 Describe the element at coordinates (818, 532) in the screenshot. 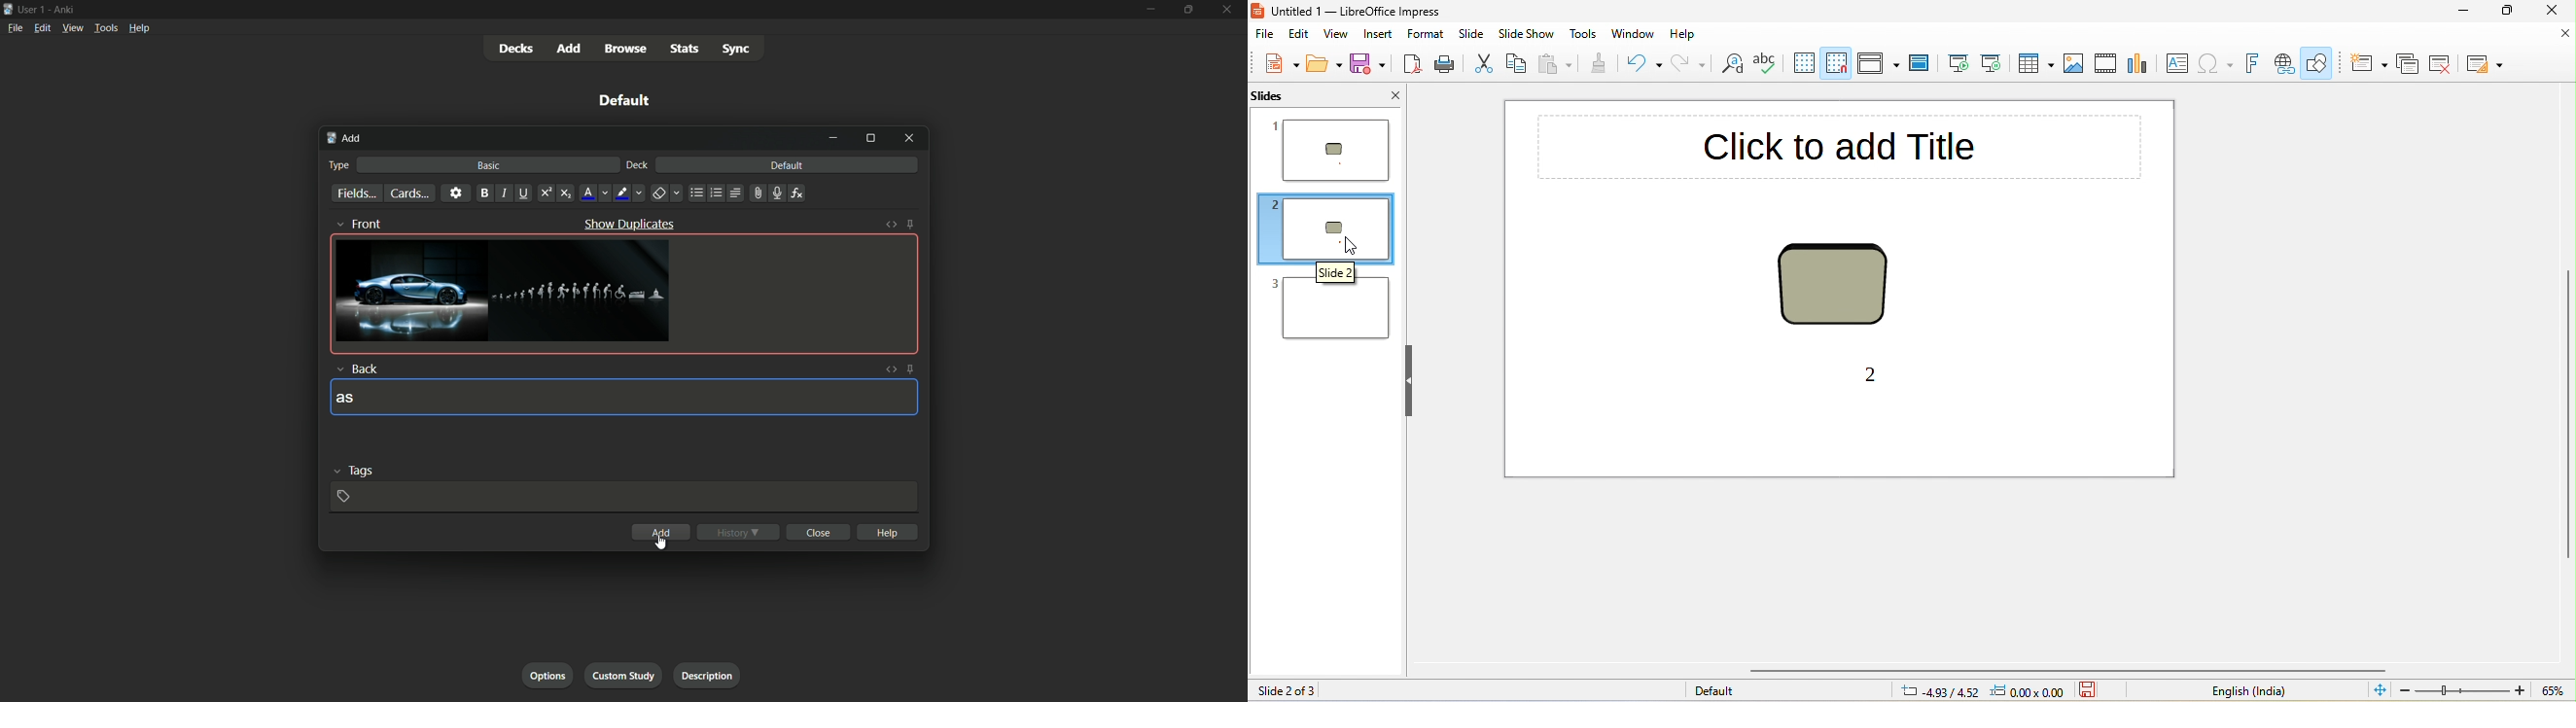

I see `close` at that location.